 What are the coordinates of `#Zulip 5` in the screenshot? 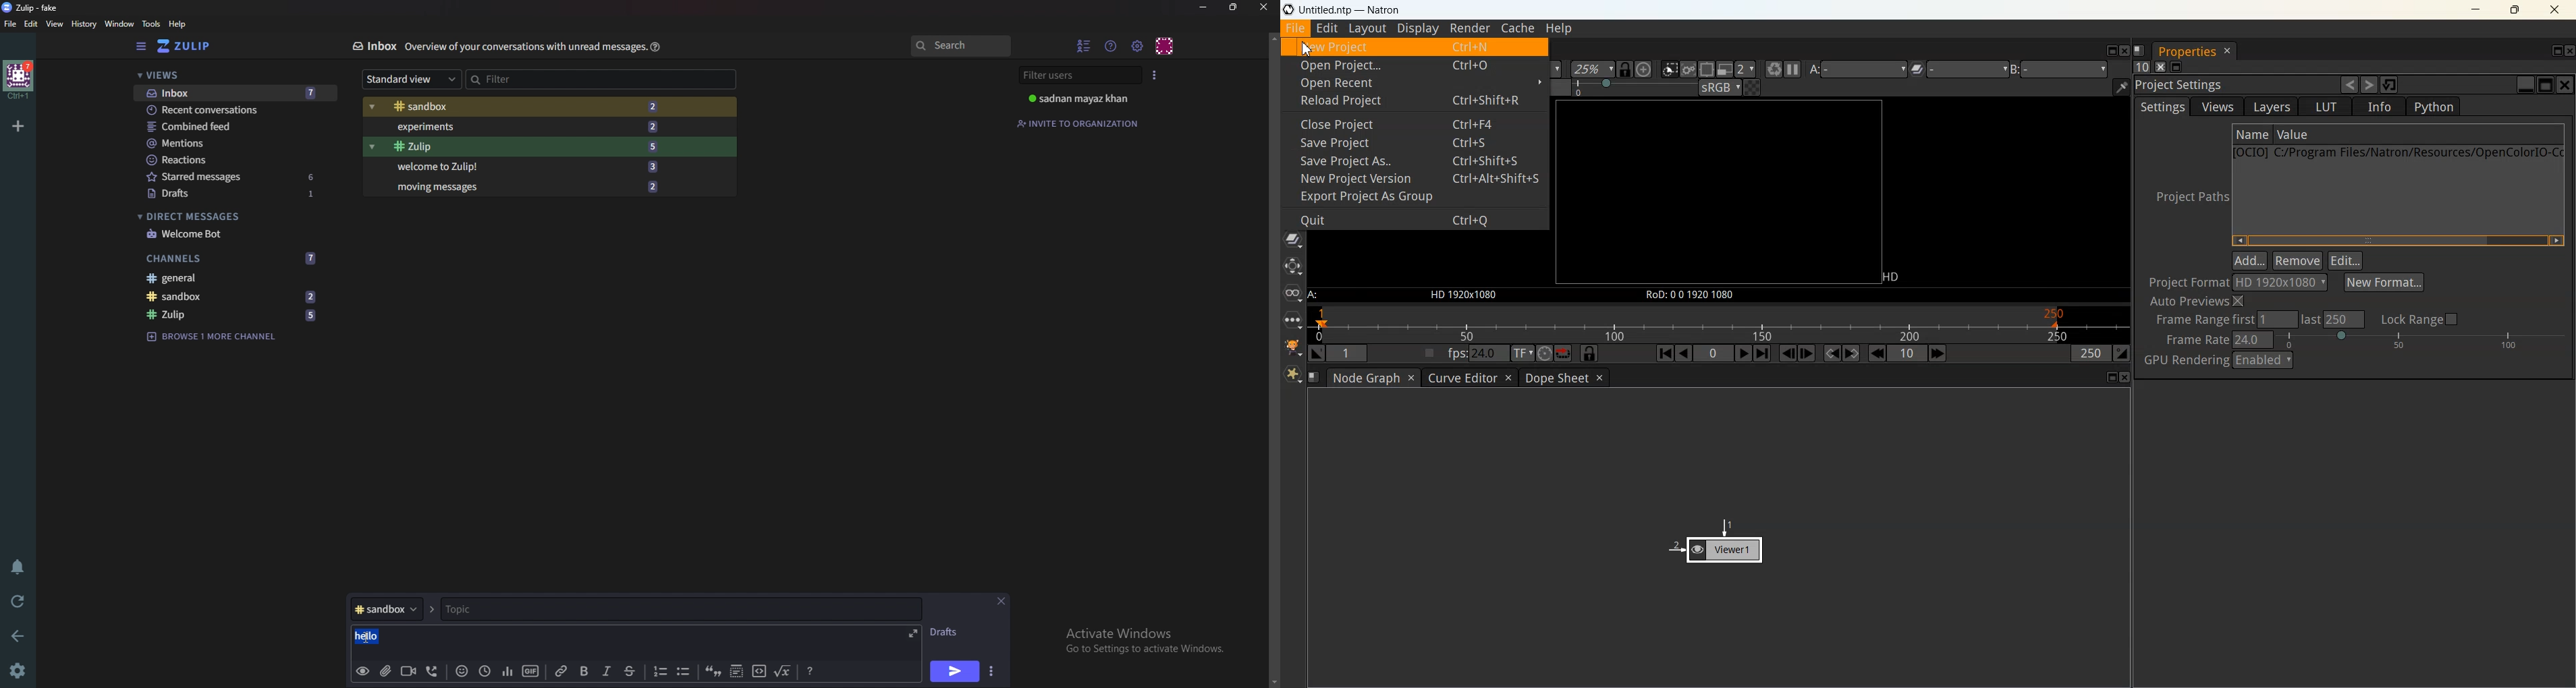 It's located at (526, 147).